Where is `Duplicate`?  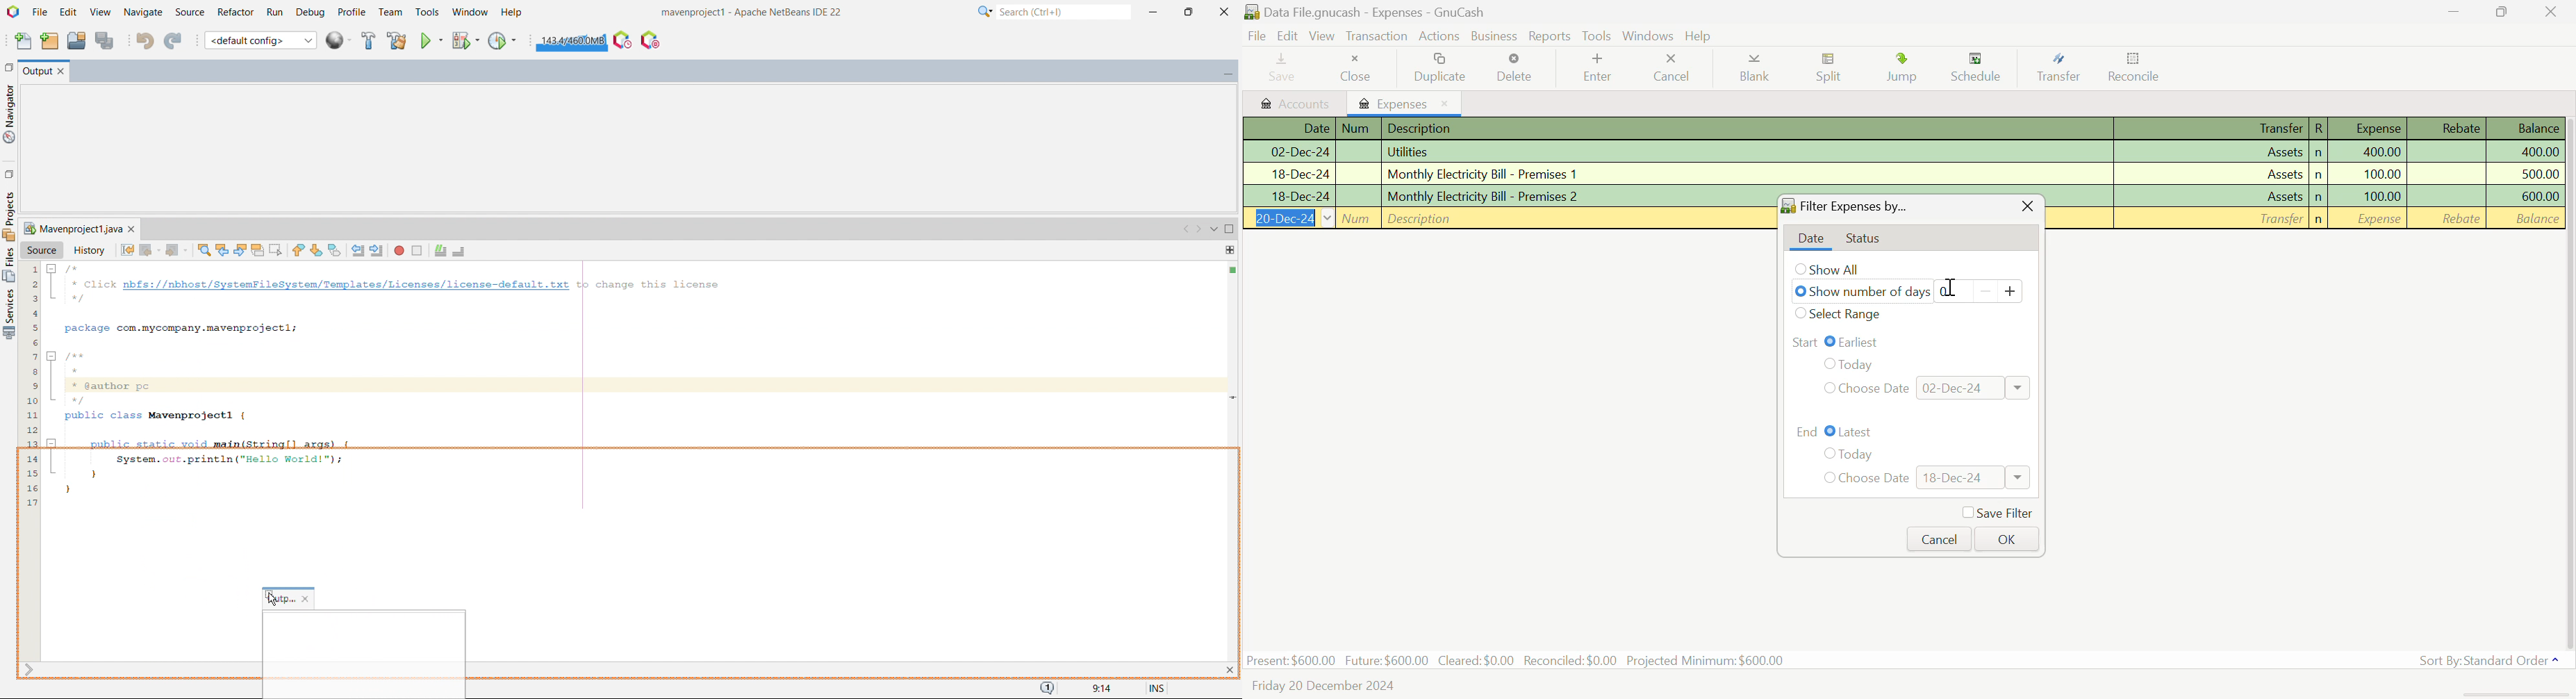
Duplicate is located at coordinates (1439, 67).